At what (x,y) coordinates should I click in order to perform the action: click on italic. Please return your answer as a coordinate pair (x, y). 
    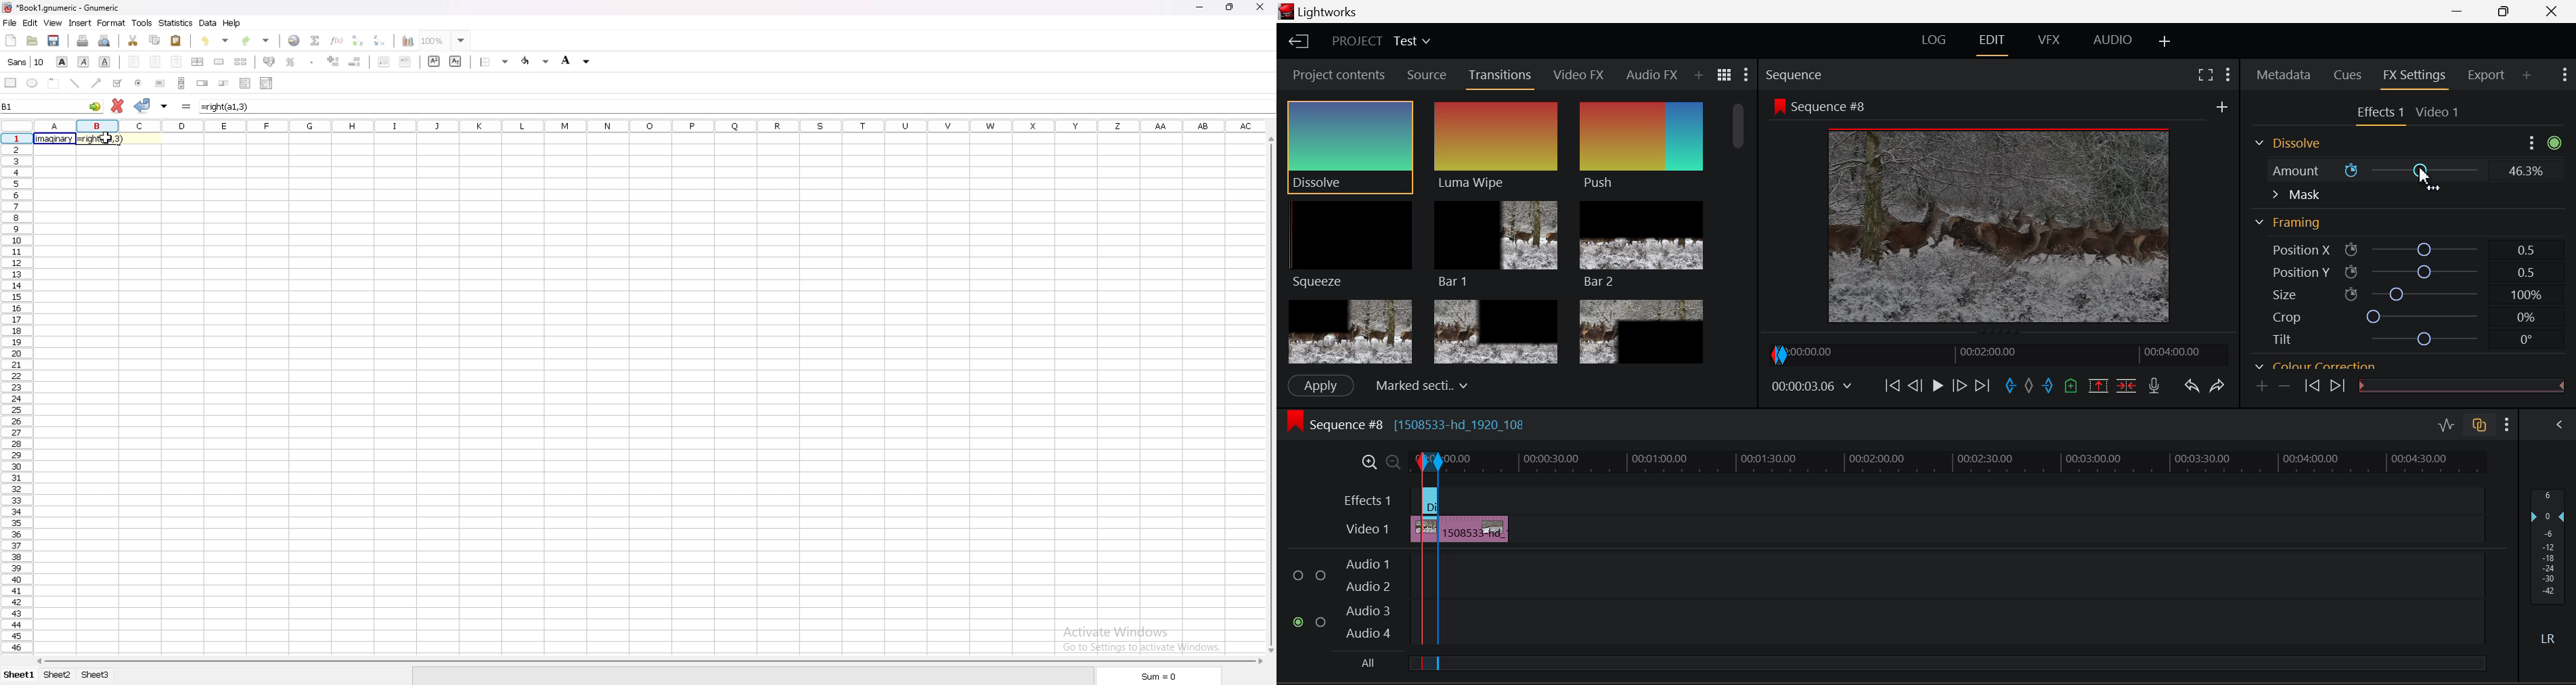
    Looking at the image, I should click on (84, 61).